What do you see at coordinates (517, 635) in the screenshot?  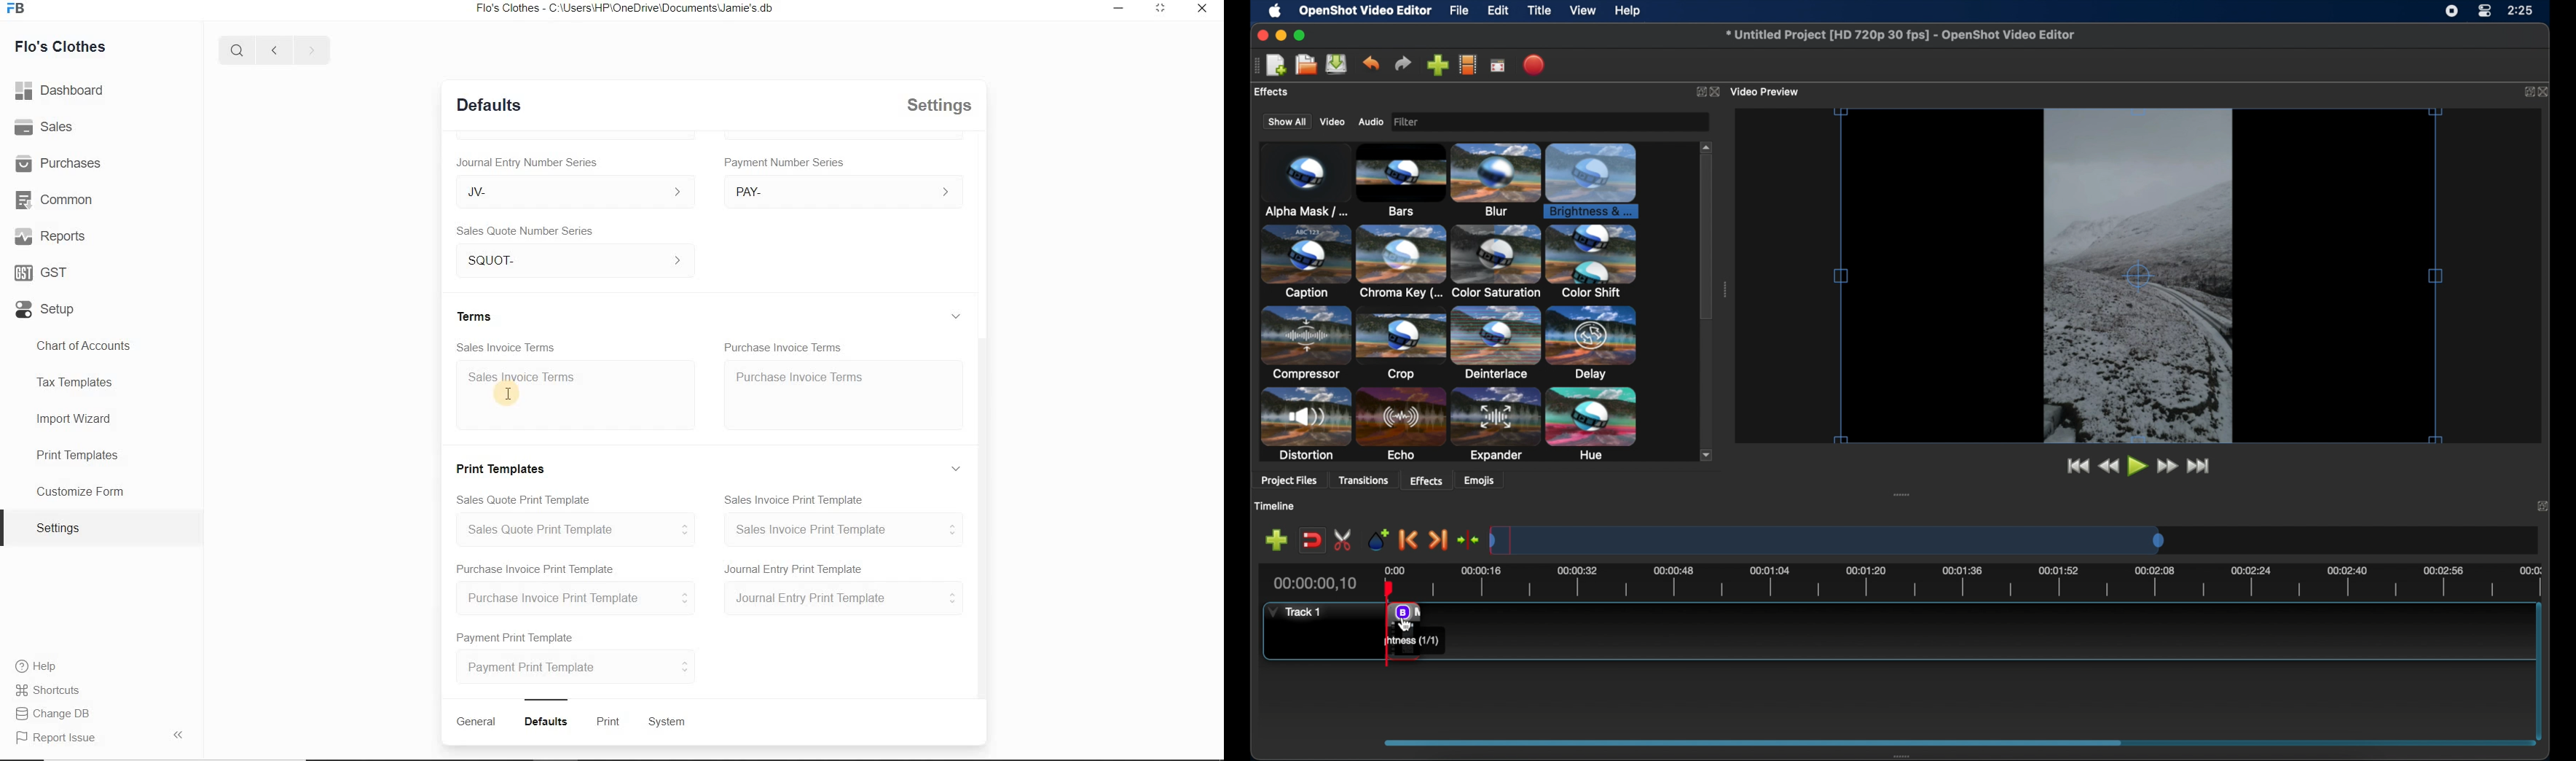 I see `Payment Print Template` at bounding box center [517, 635].